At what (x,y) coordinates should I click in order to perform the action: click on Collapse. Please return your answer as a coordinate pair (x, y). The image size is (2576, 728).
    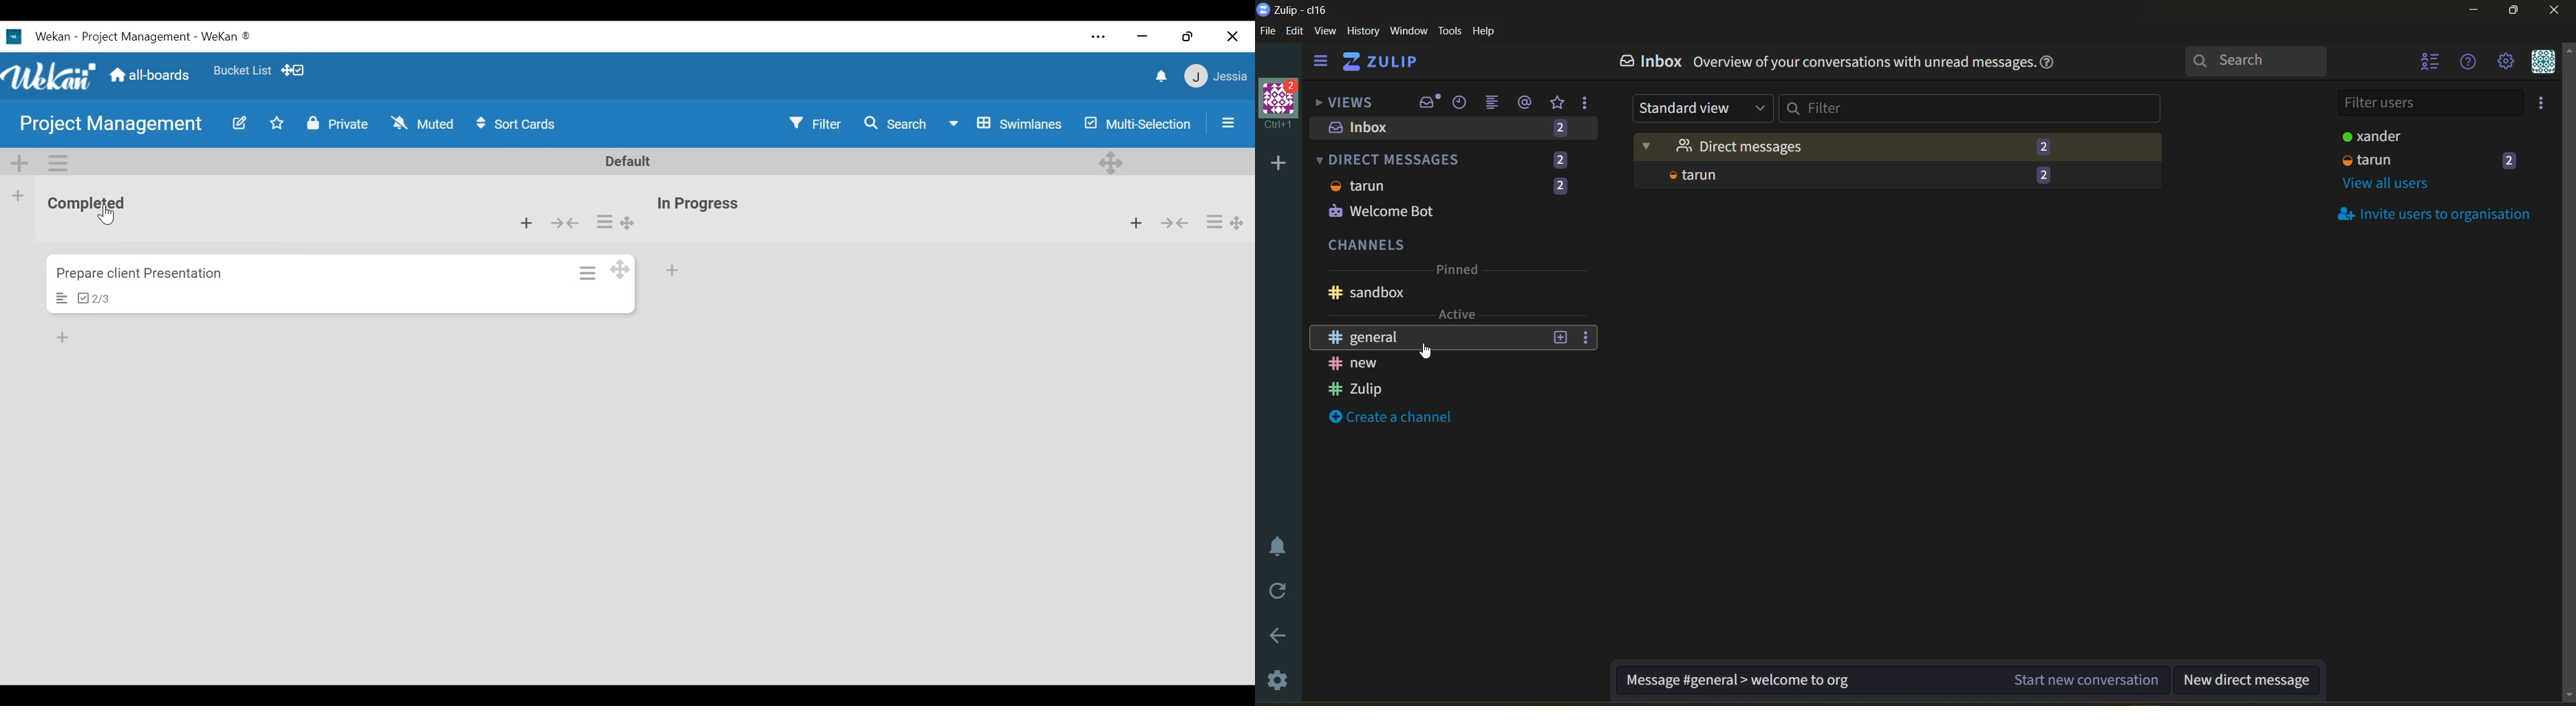
    Looking at the image, I should click on (563, 224).